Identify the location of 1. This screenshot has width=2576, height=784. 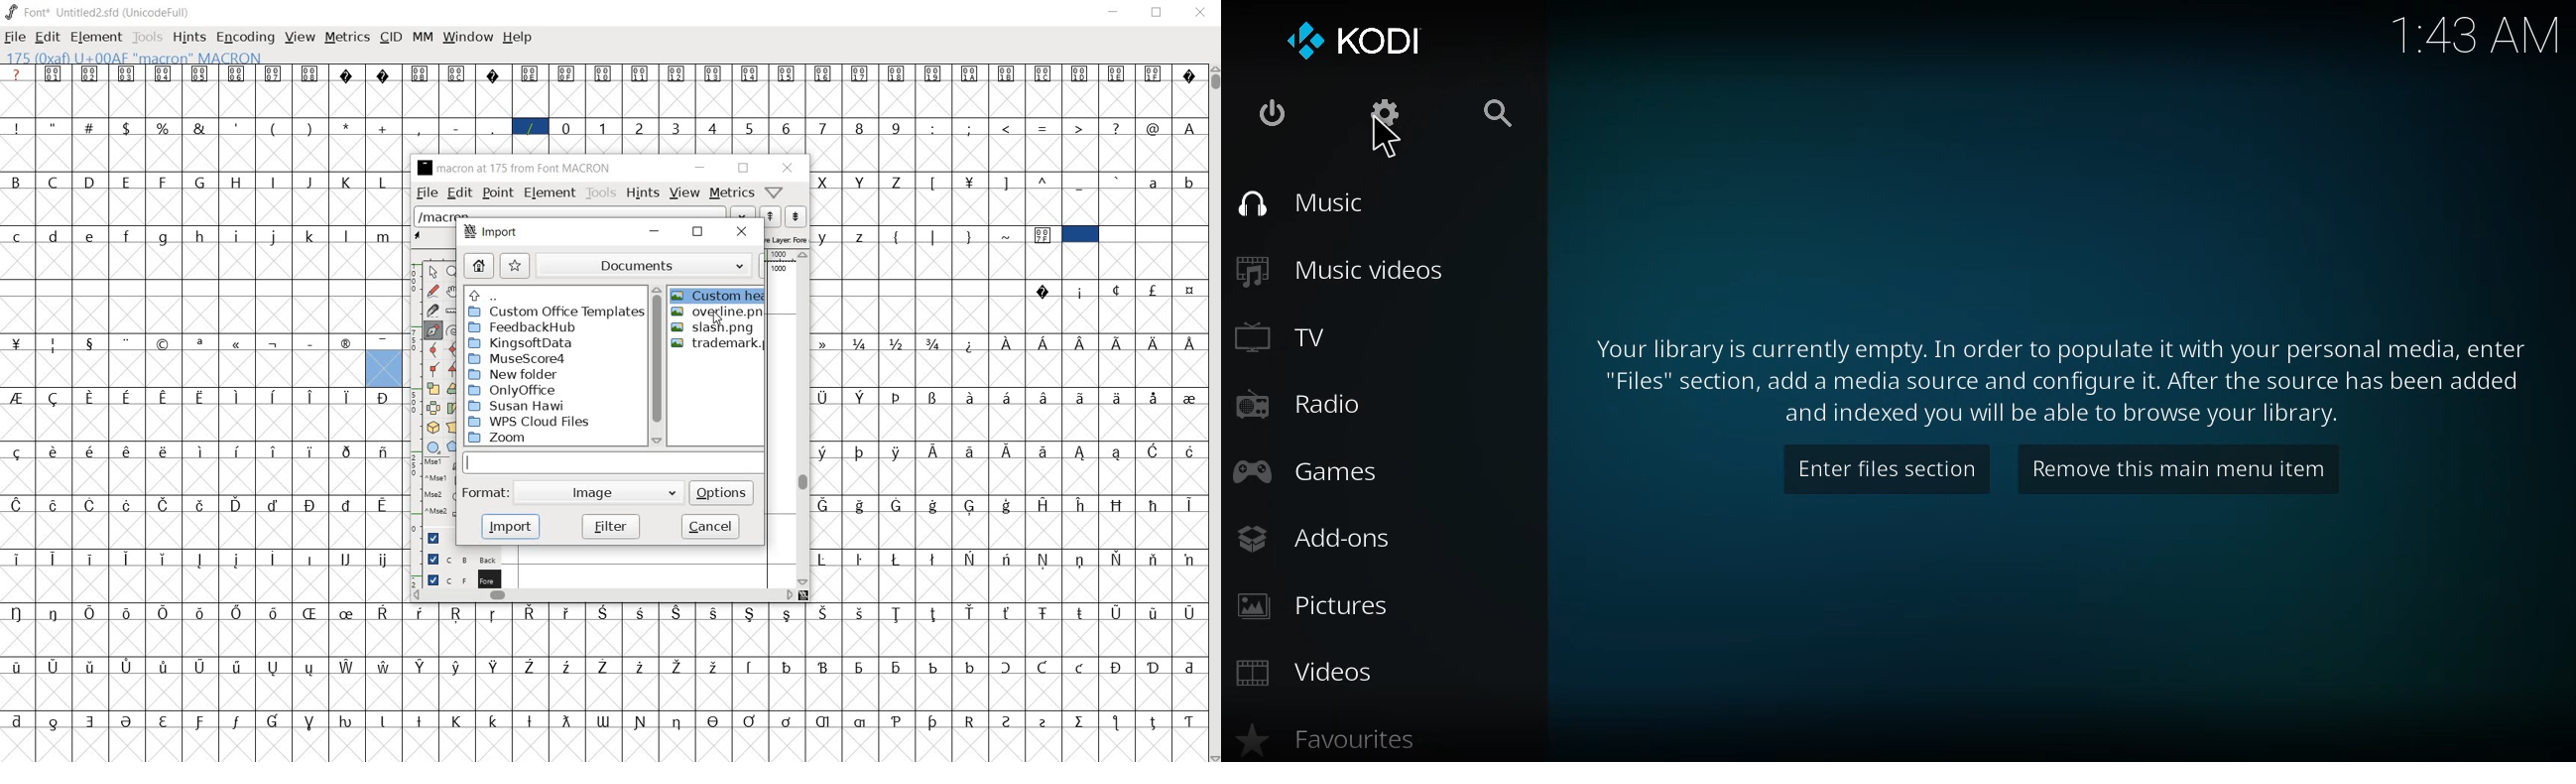
(604, 127).